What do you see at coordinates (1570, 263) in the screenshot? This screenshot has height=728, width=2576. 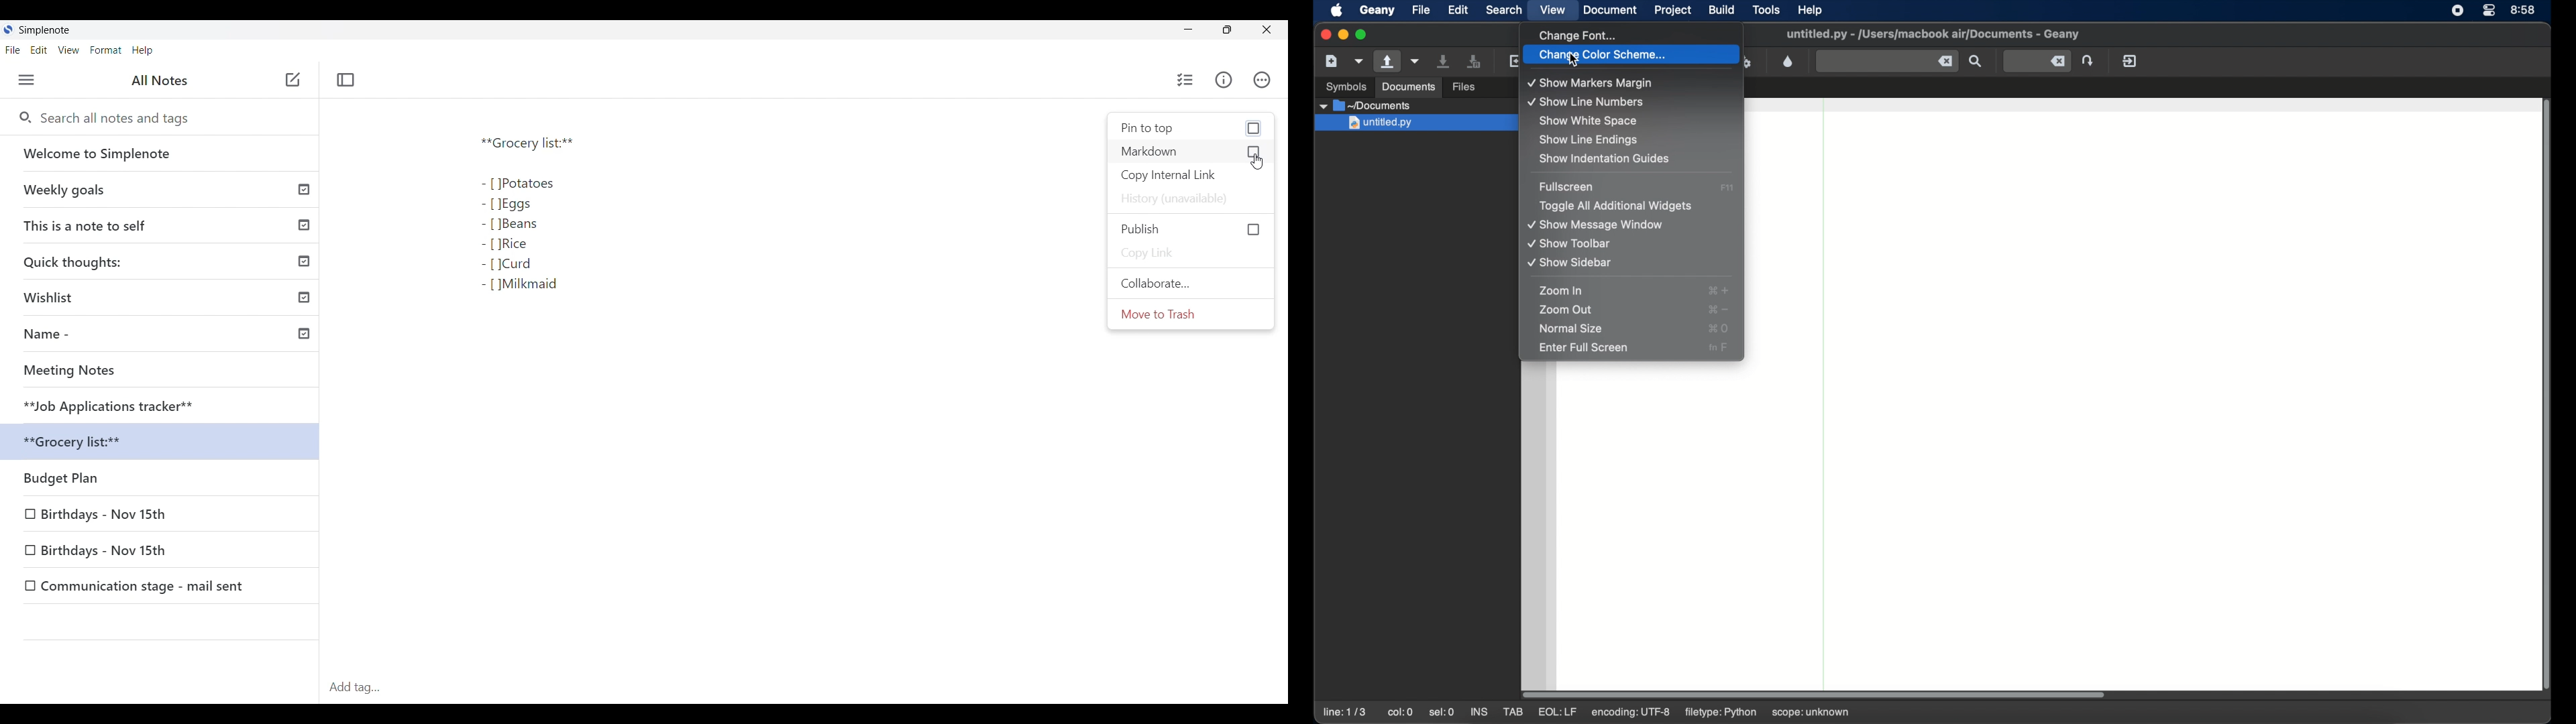 I see `show sidebar` at bounding box center [1570, 263].